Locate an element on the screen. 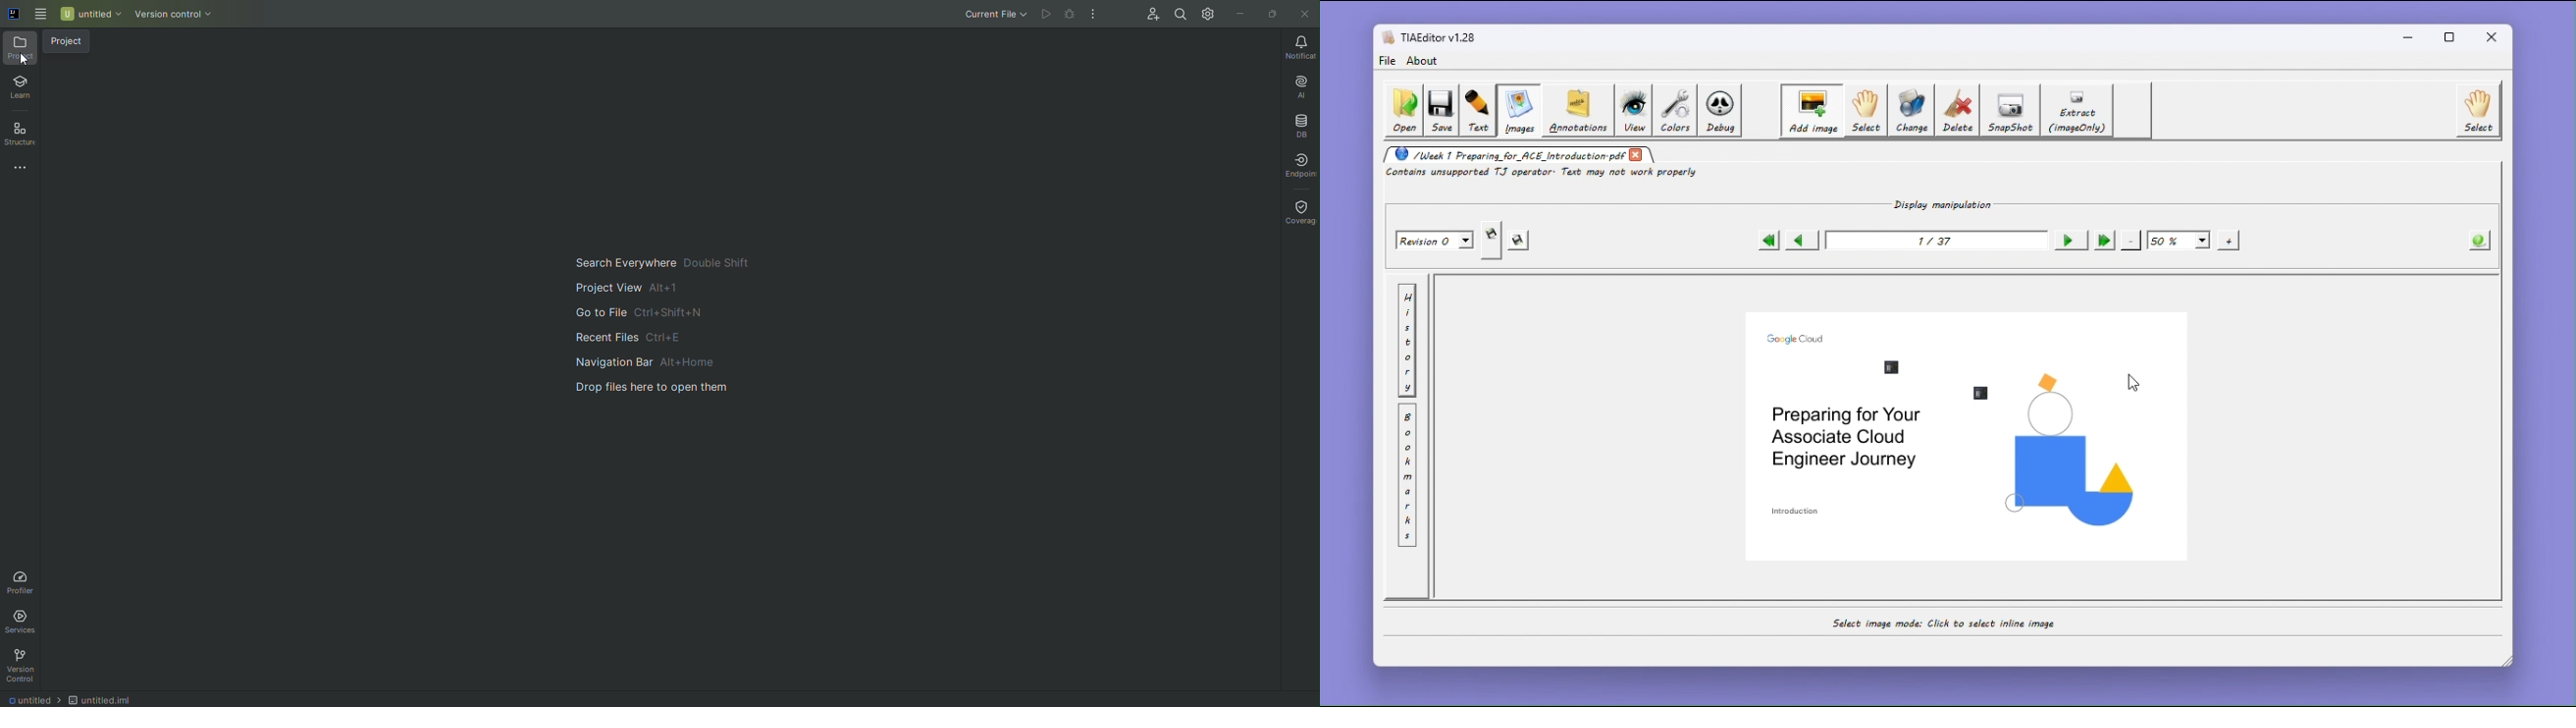 The image size is (2576, 728). Project is located at coordinates (20, 49).